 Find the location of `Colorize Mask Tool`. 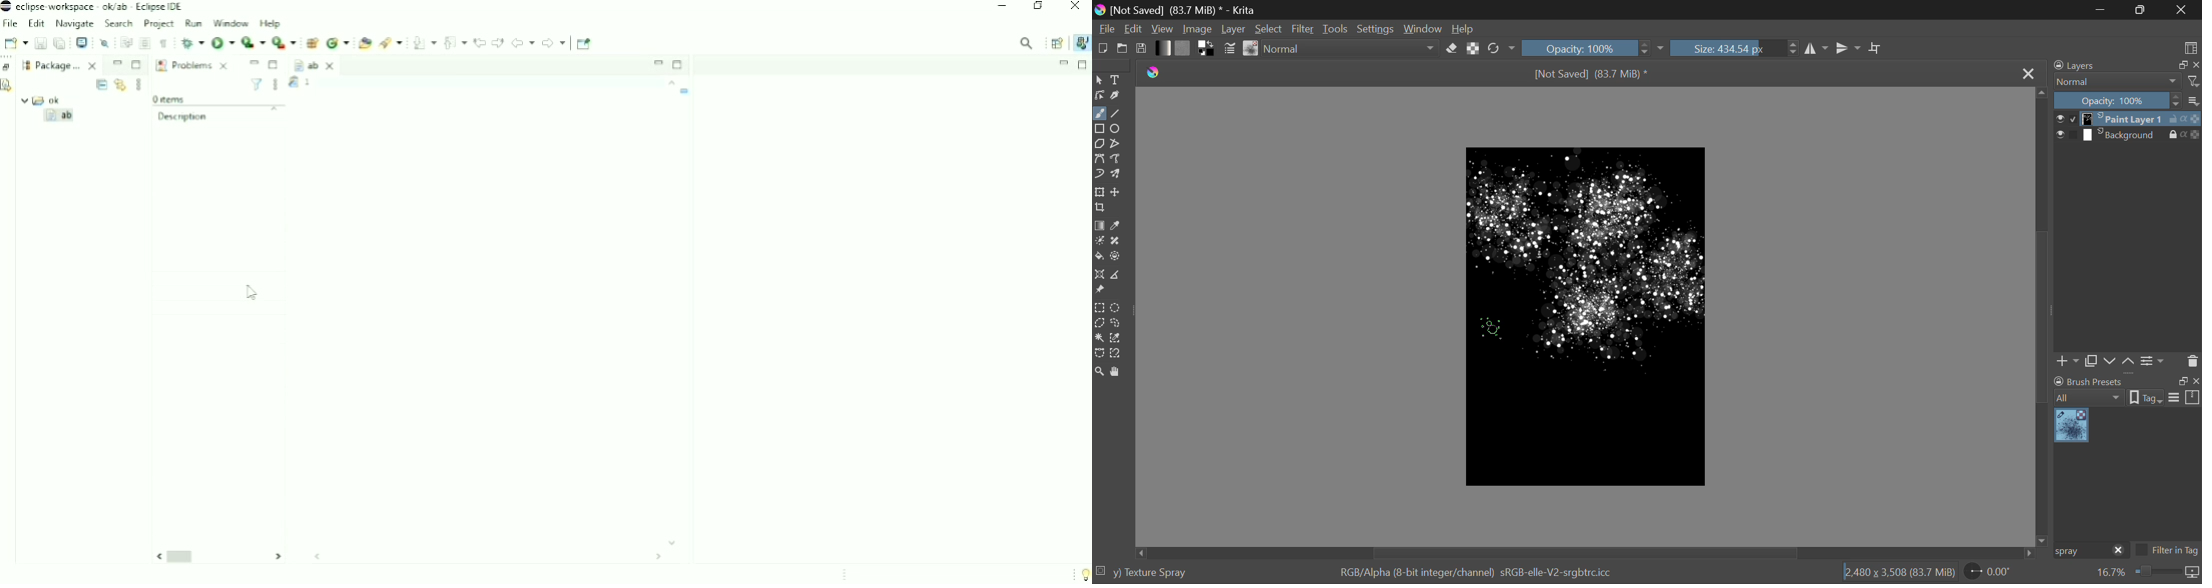

Colorize Mask Tool is located at coordinates (1100, 242).